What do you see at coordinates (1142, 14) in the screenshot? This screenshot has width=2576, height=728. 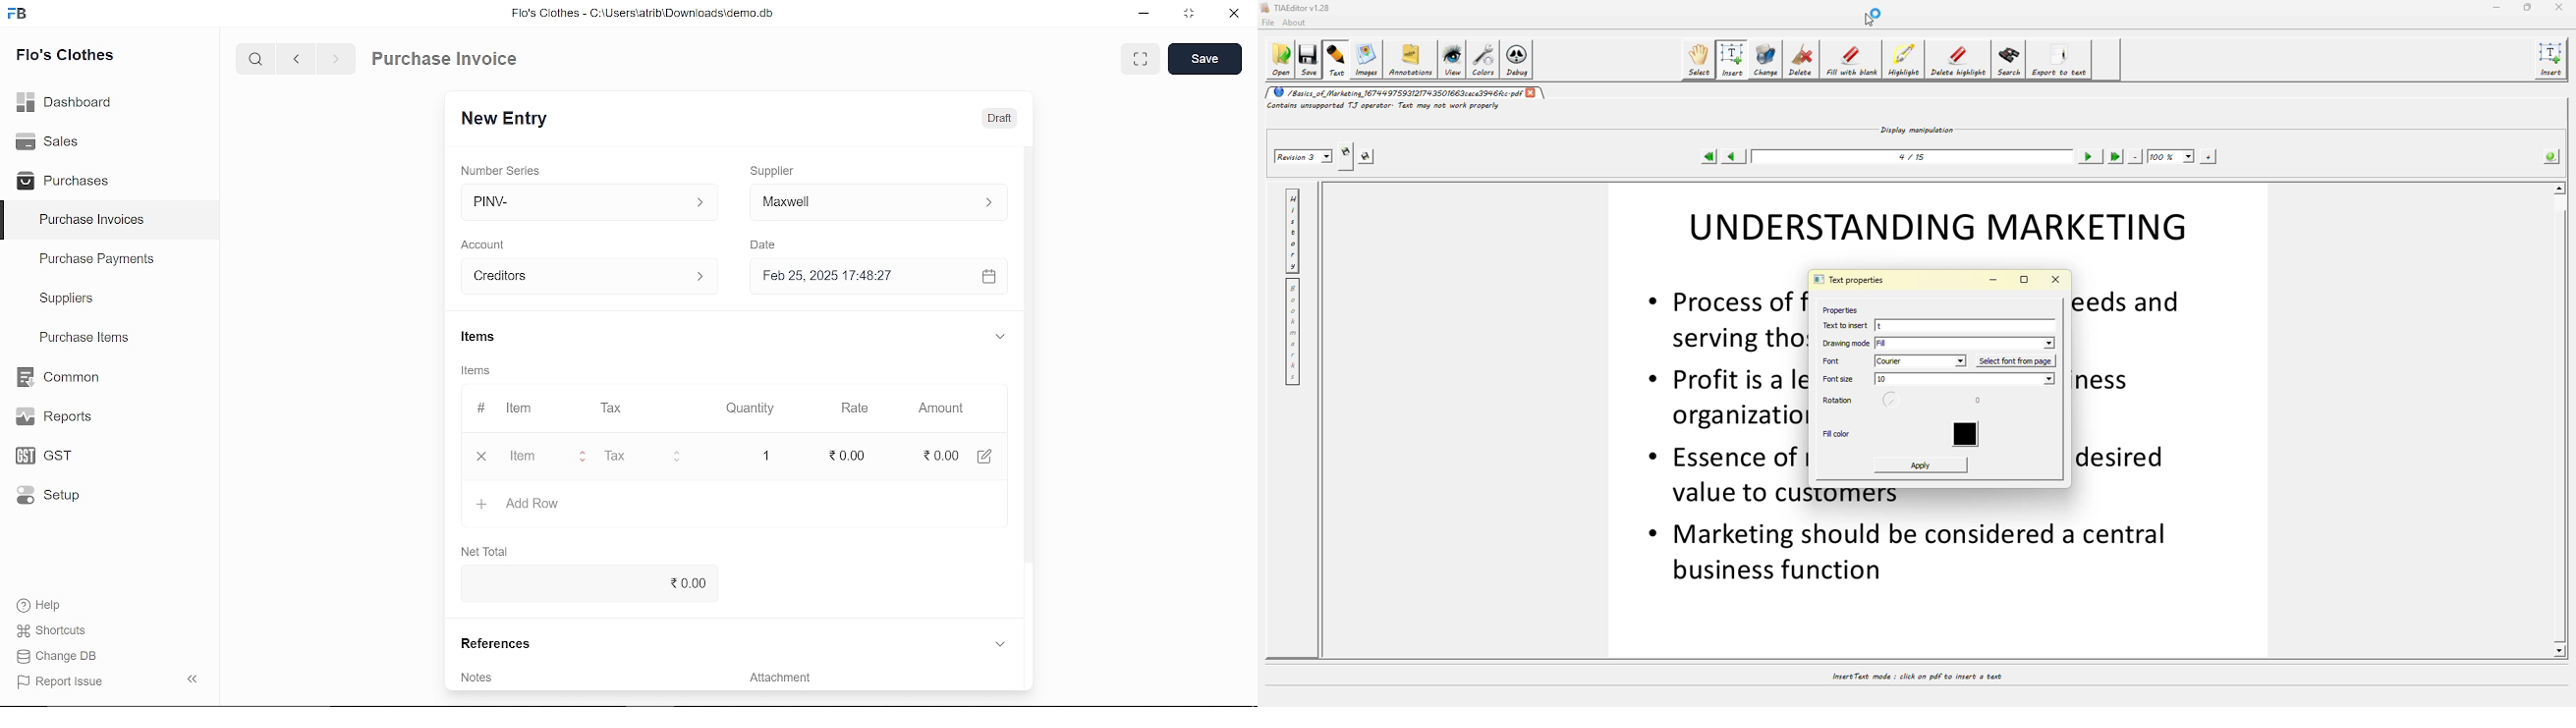 I see `minimize` at bounding box center [1142, 14].